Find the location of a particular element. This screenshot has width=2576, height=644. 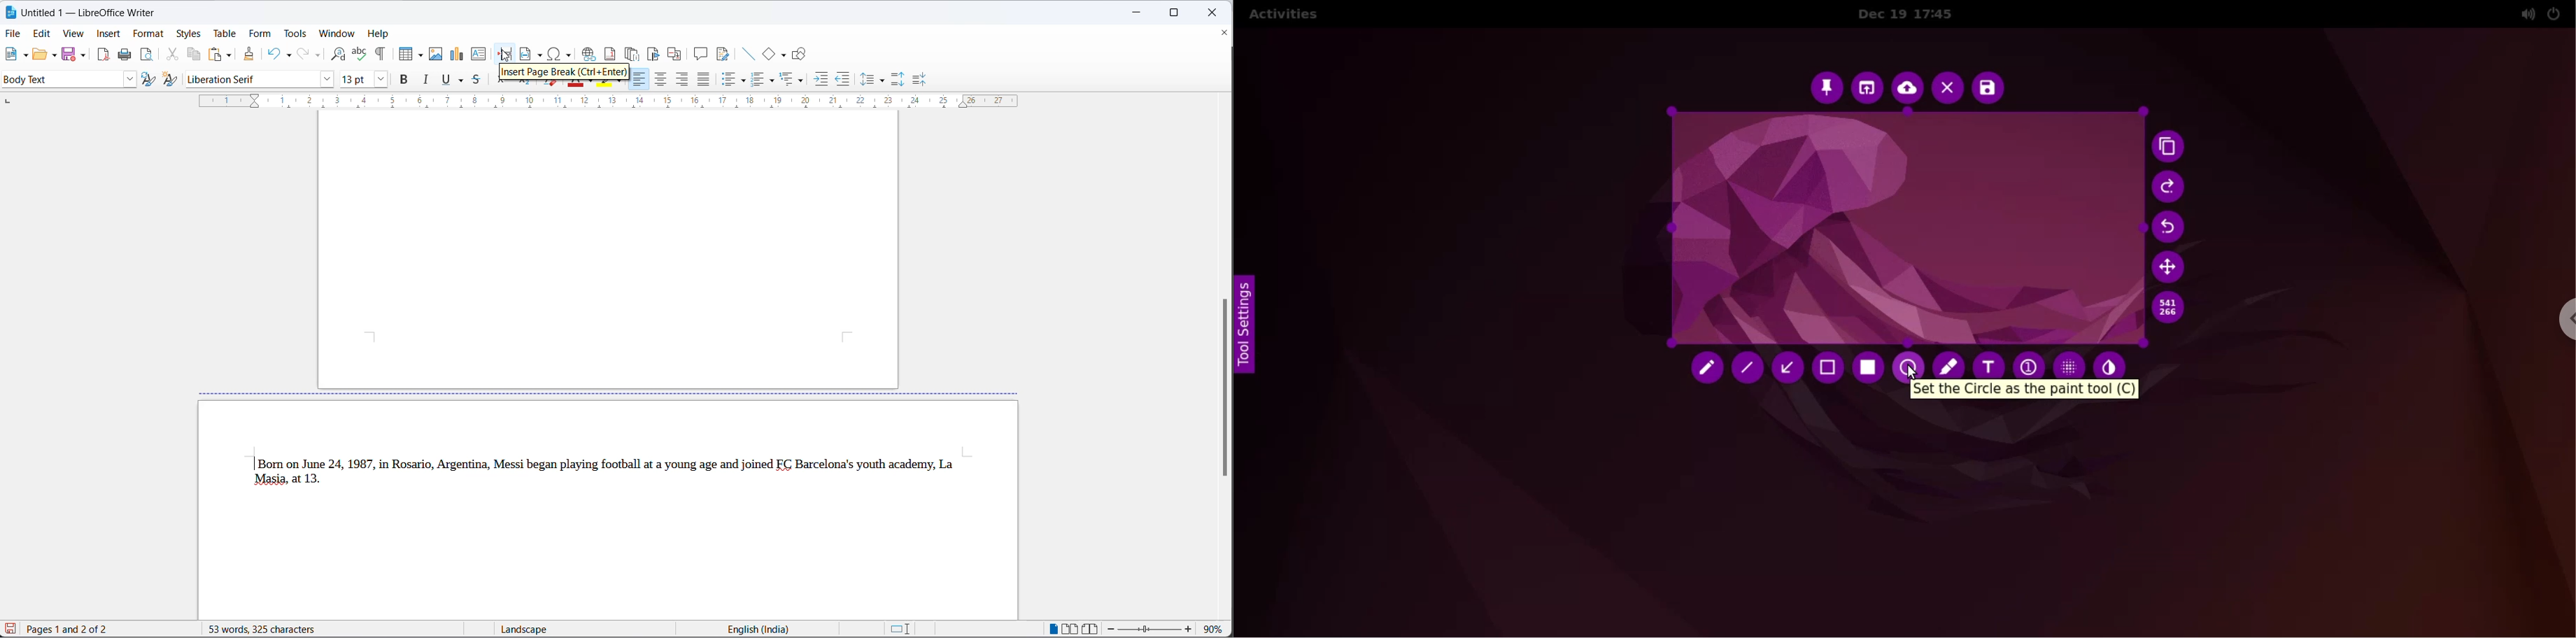

open options is located at coordinates (53, 56).